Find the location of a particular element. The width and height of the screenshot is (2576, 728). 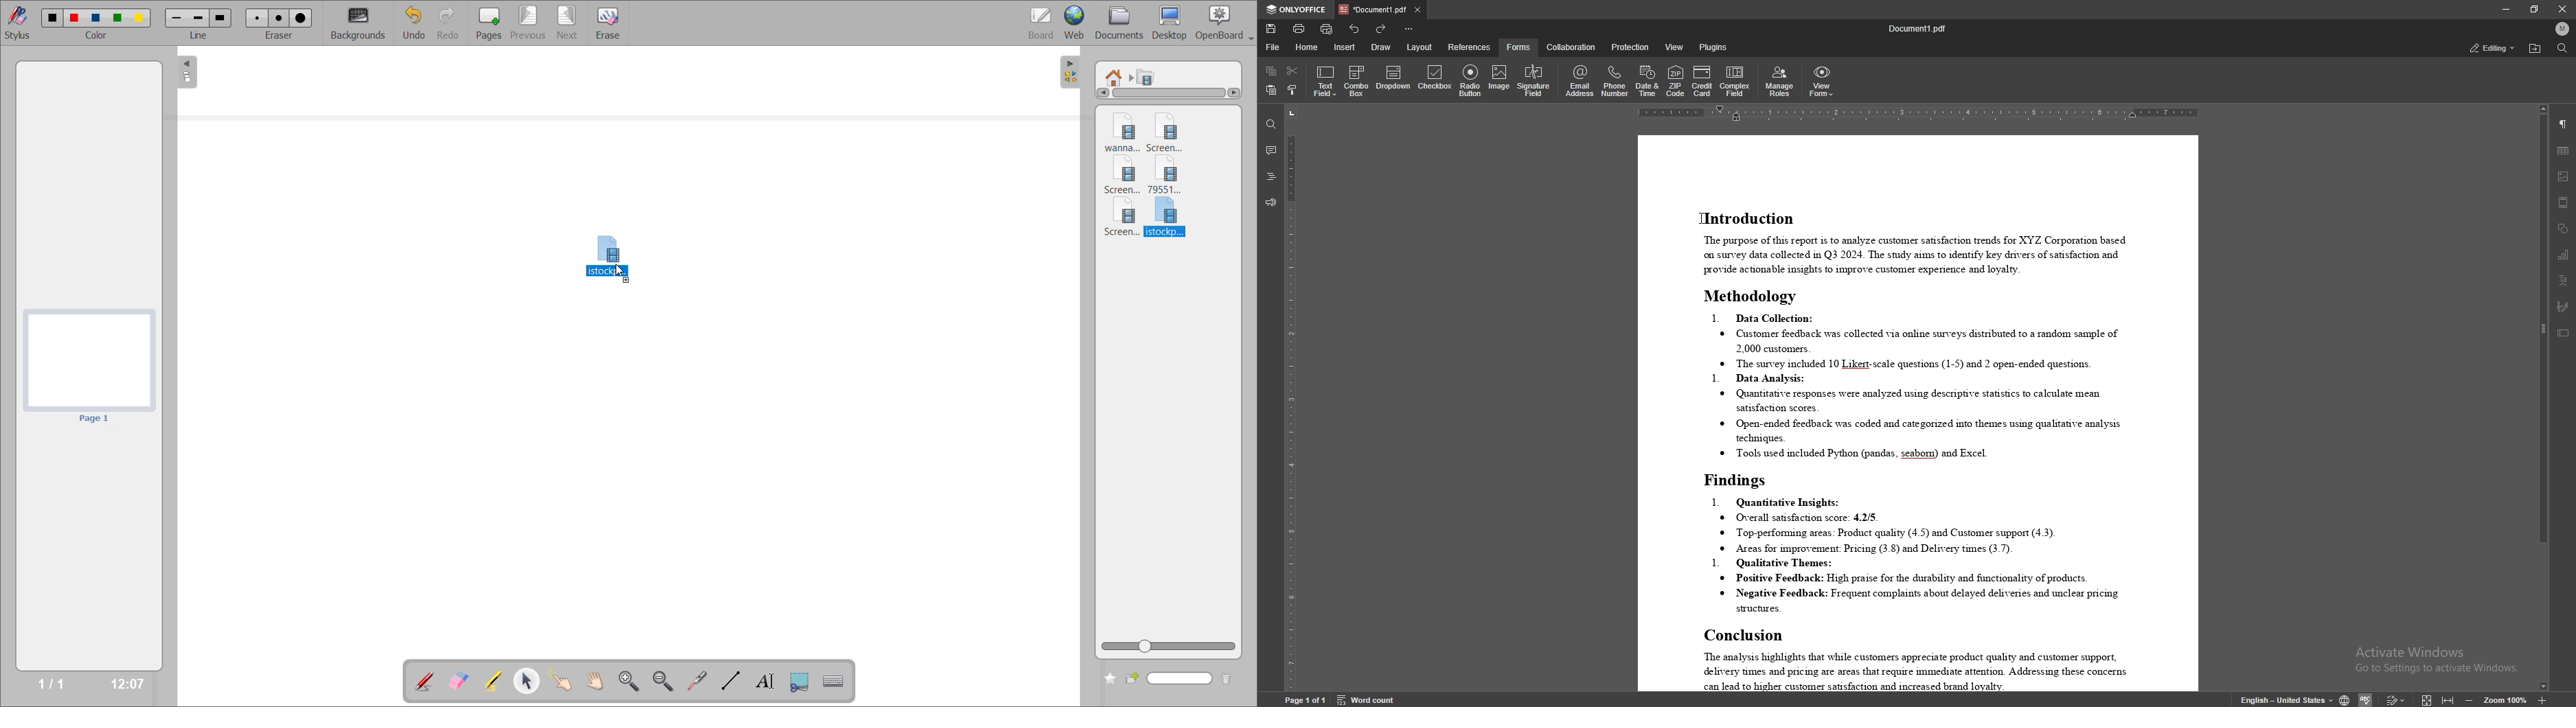

fit to width is located at coordinates (2449, 699).